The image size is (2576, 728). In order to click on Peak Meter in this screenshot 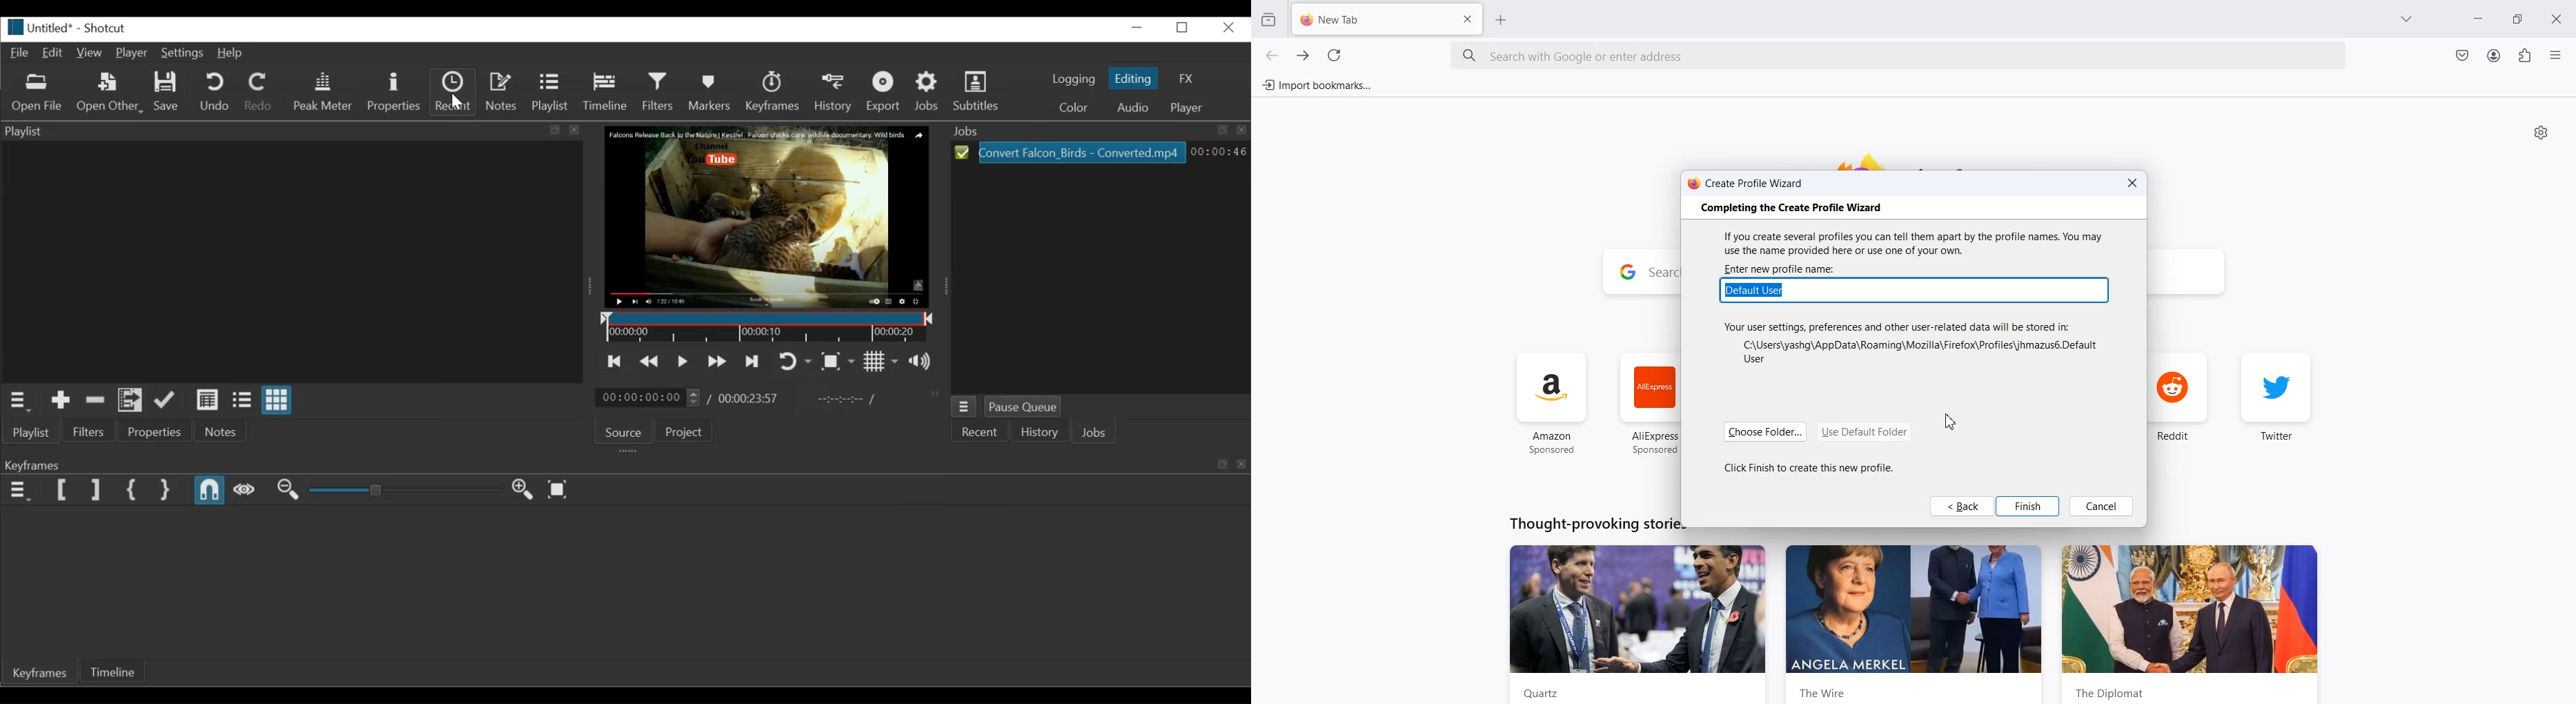, I will do `click(325, 91)`.